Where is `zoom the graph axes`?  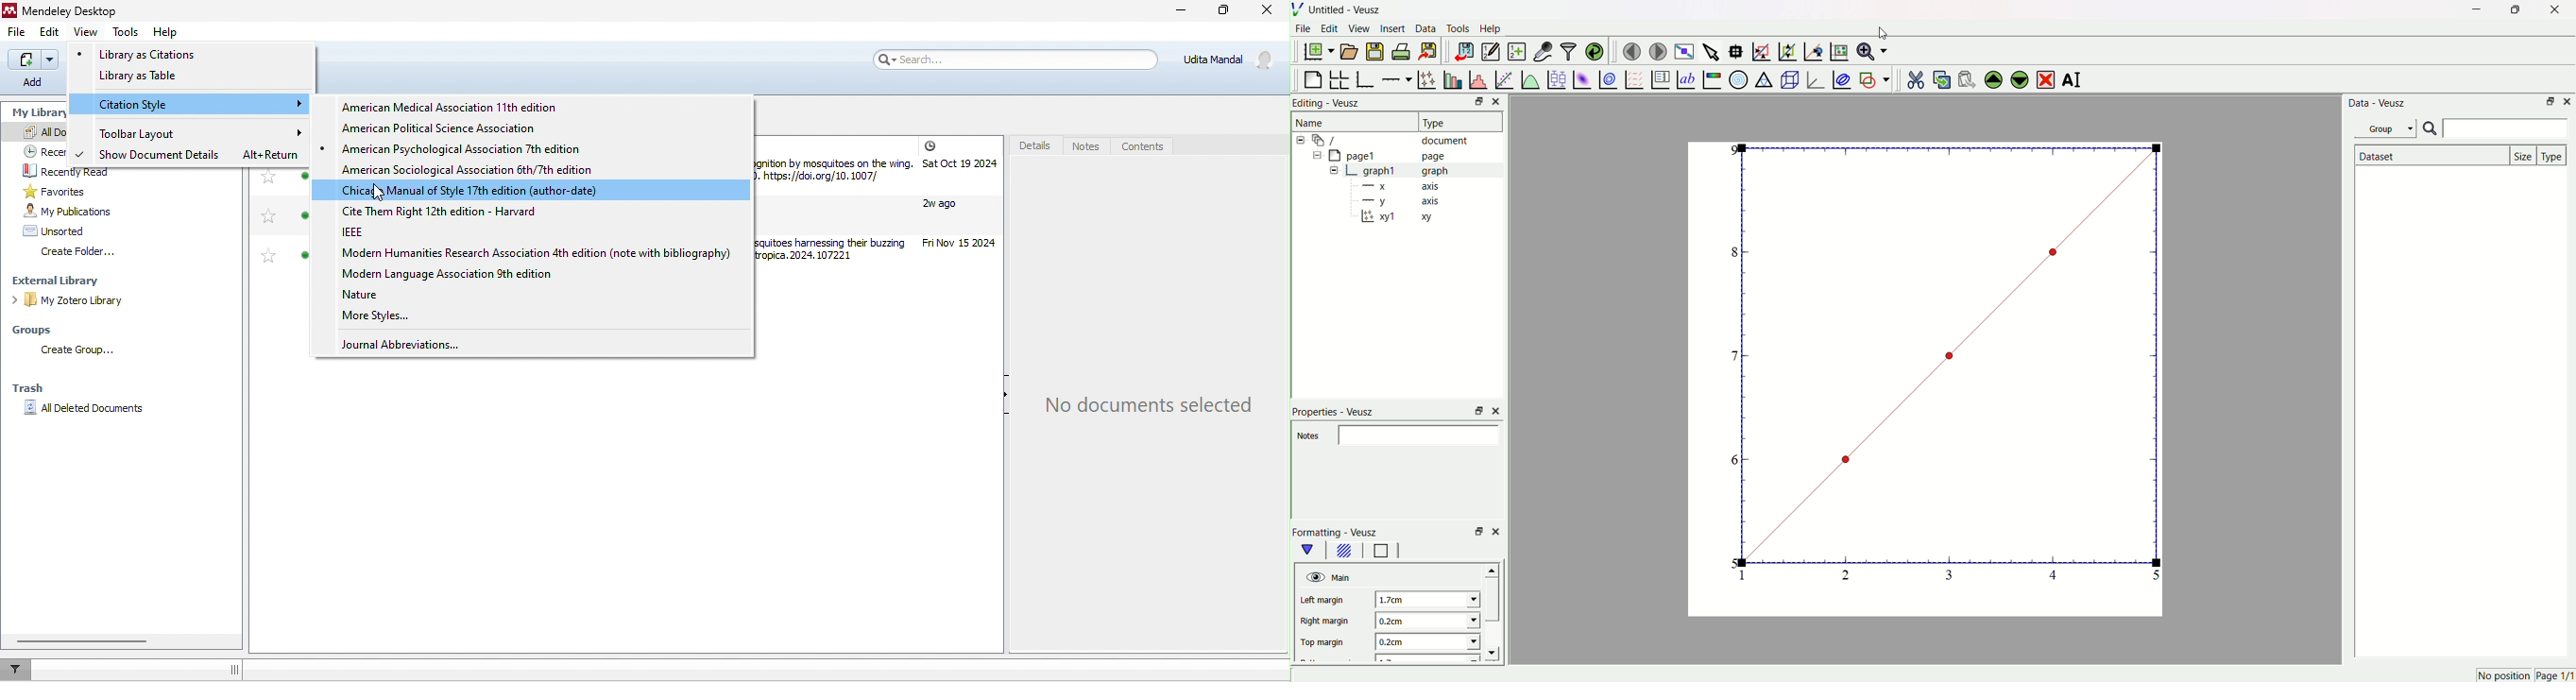 zoom the graph axes is located at coordinates (1785, 50).